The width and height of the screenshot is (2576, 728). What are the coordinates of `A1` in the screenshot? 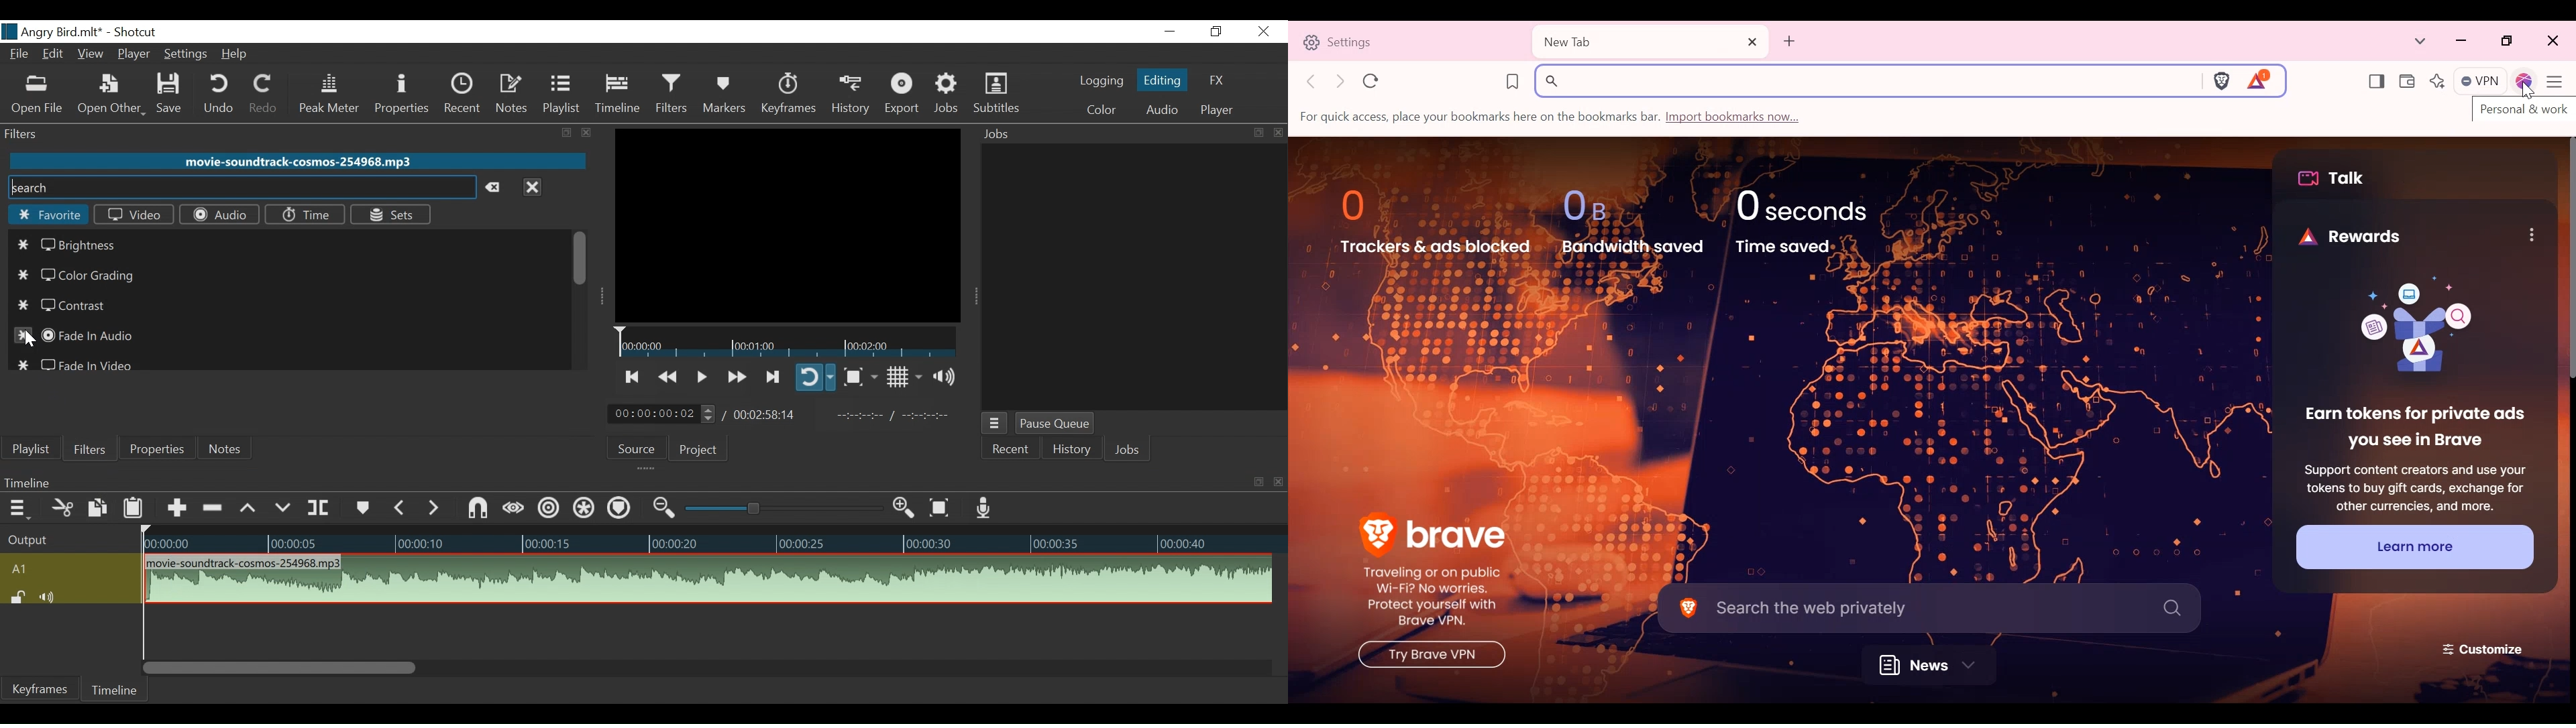 It's located at (68, 568).